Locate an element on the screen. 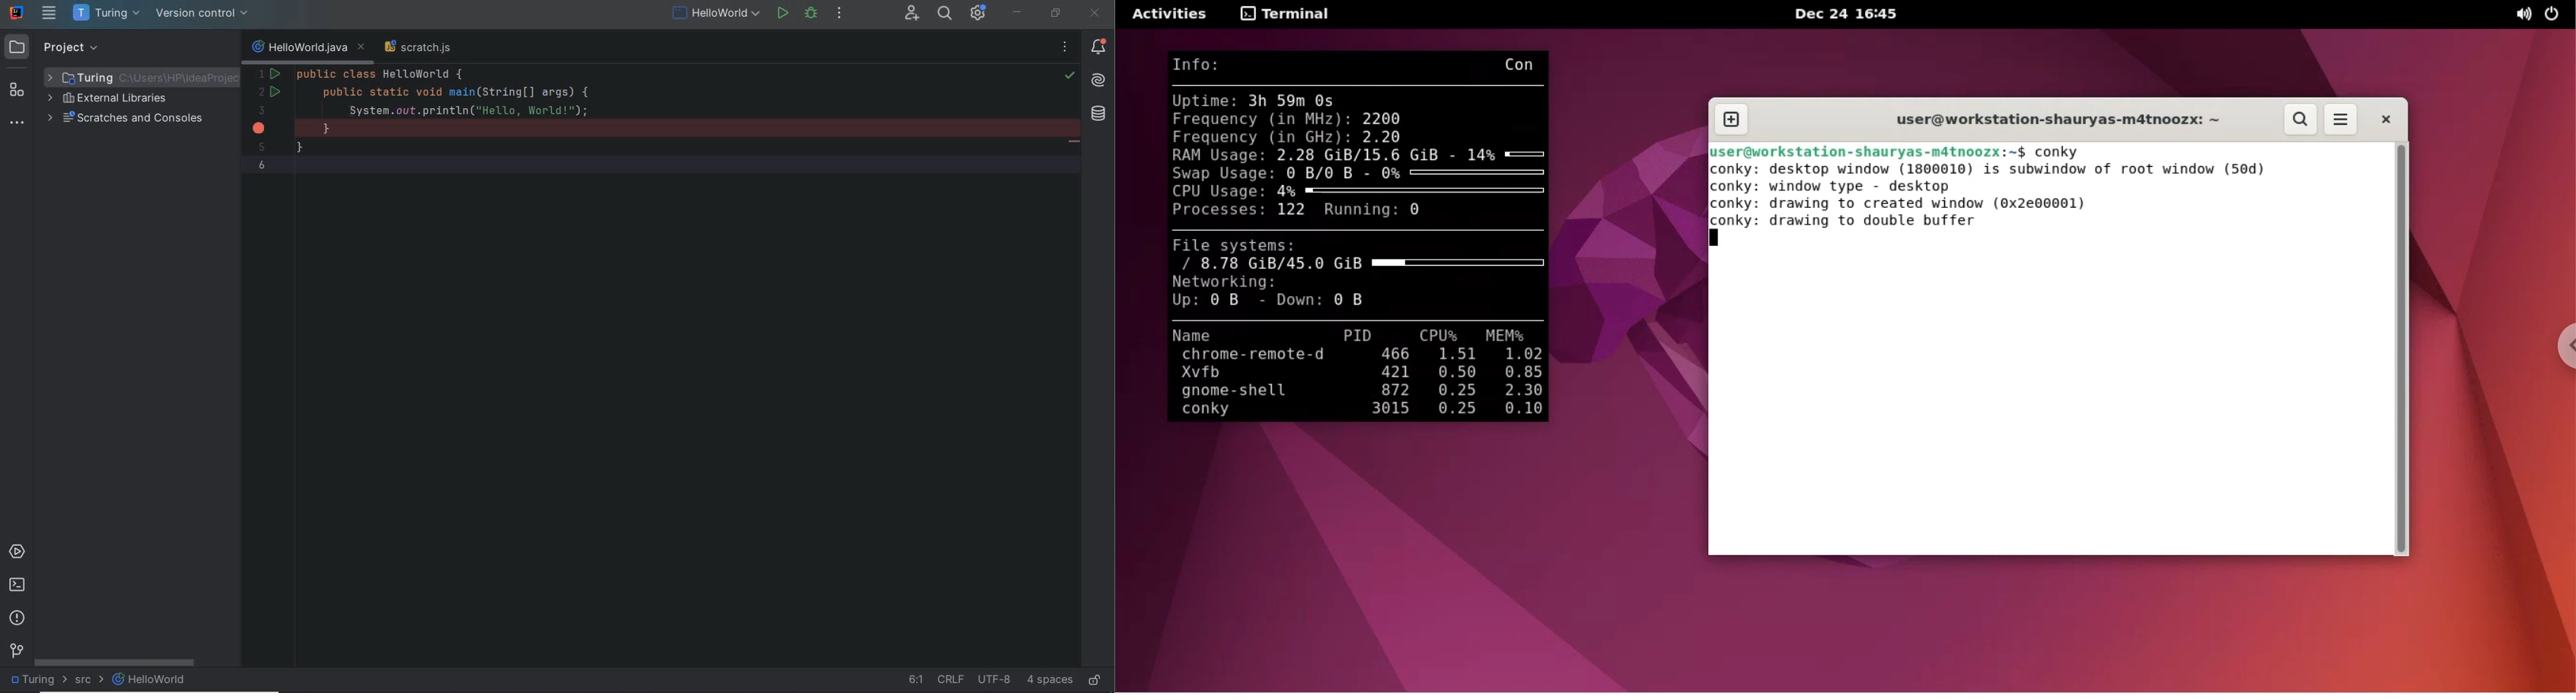  indent is located at coordinates (1050, 678).